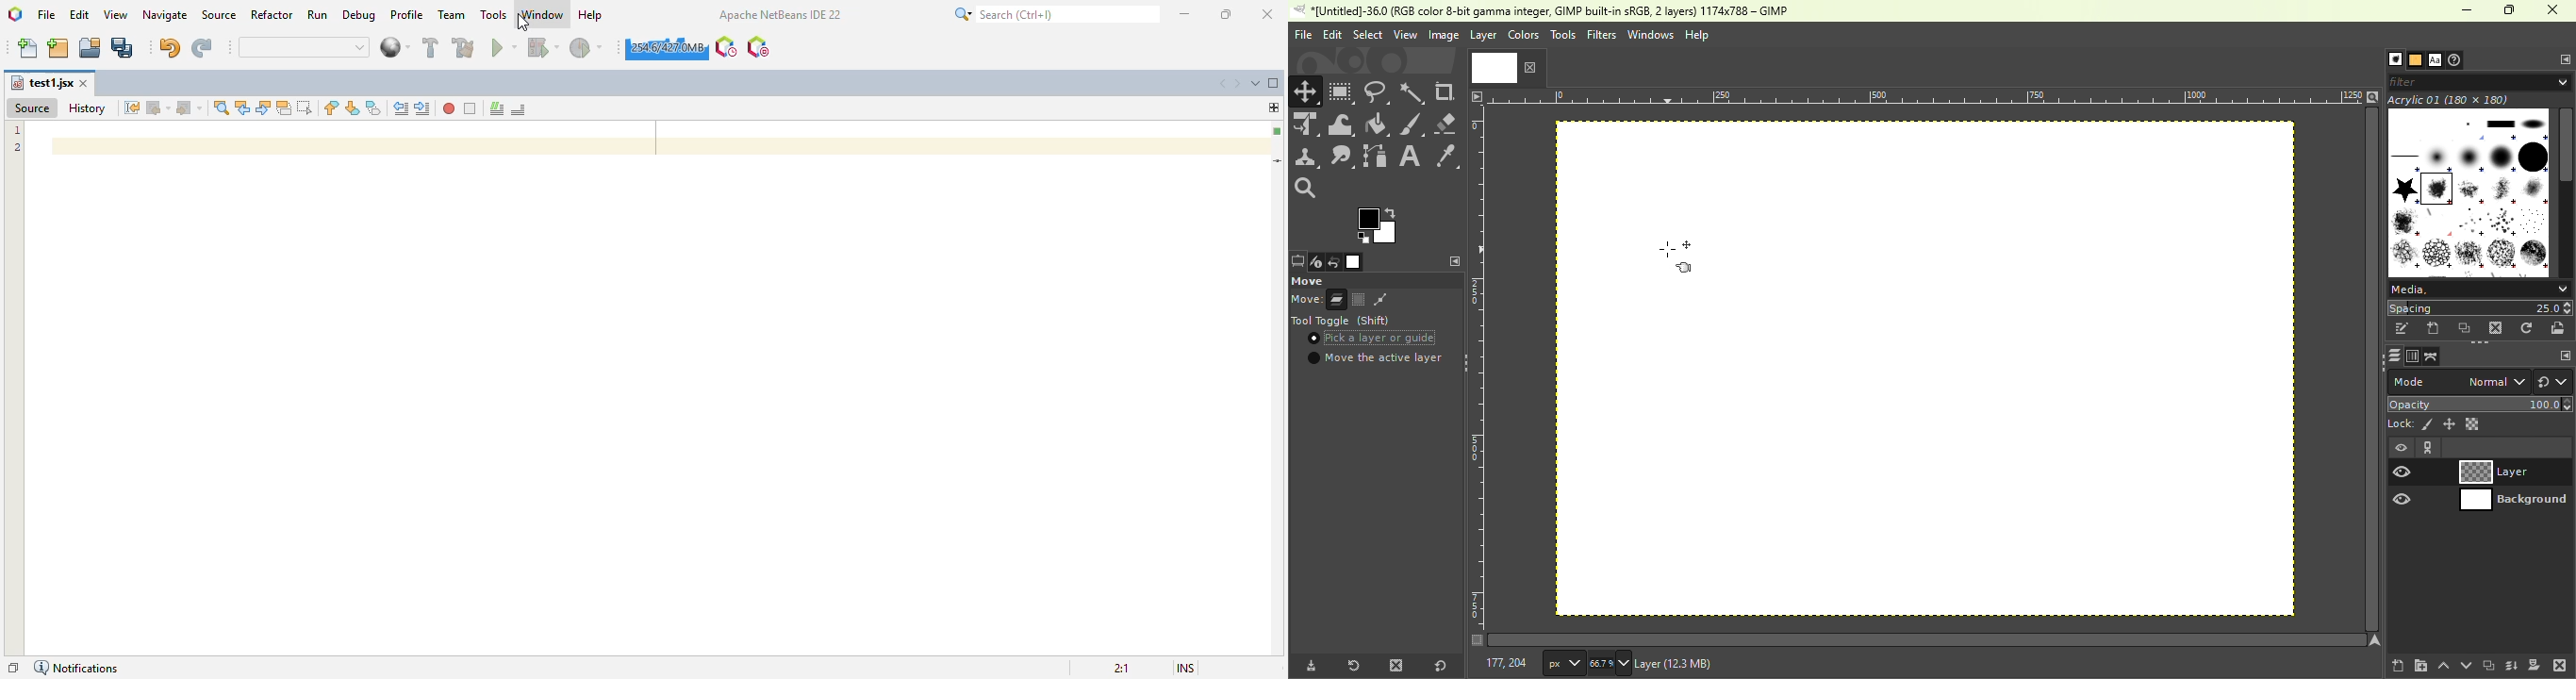 The height and width of the screenshot is (700, 2576). What do you see at coordinates (449, 108) in the screenshot?
I see `start macro recording` at bounding box center [449, 108].